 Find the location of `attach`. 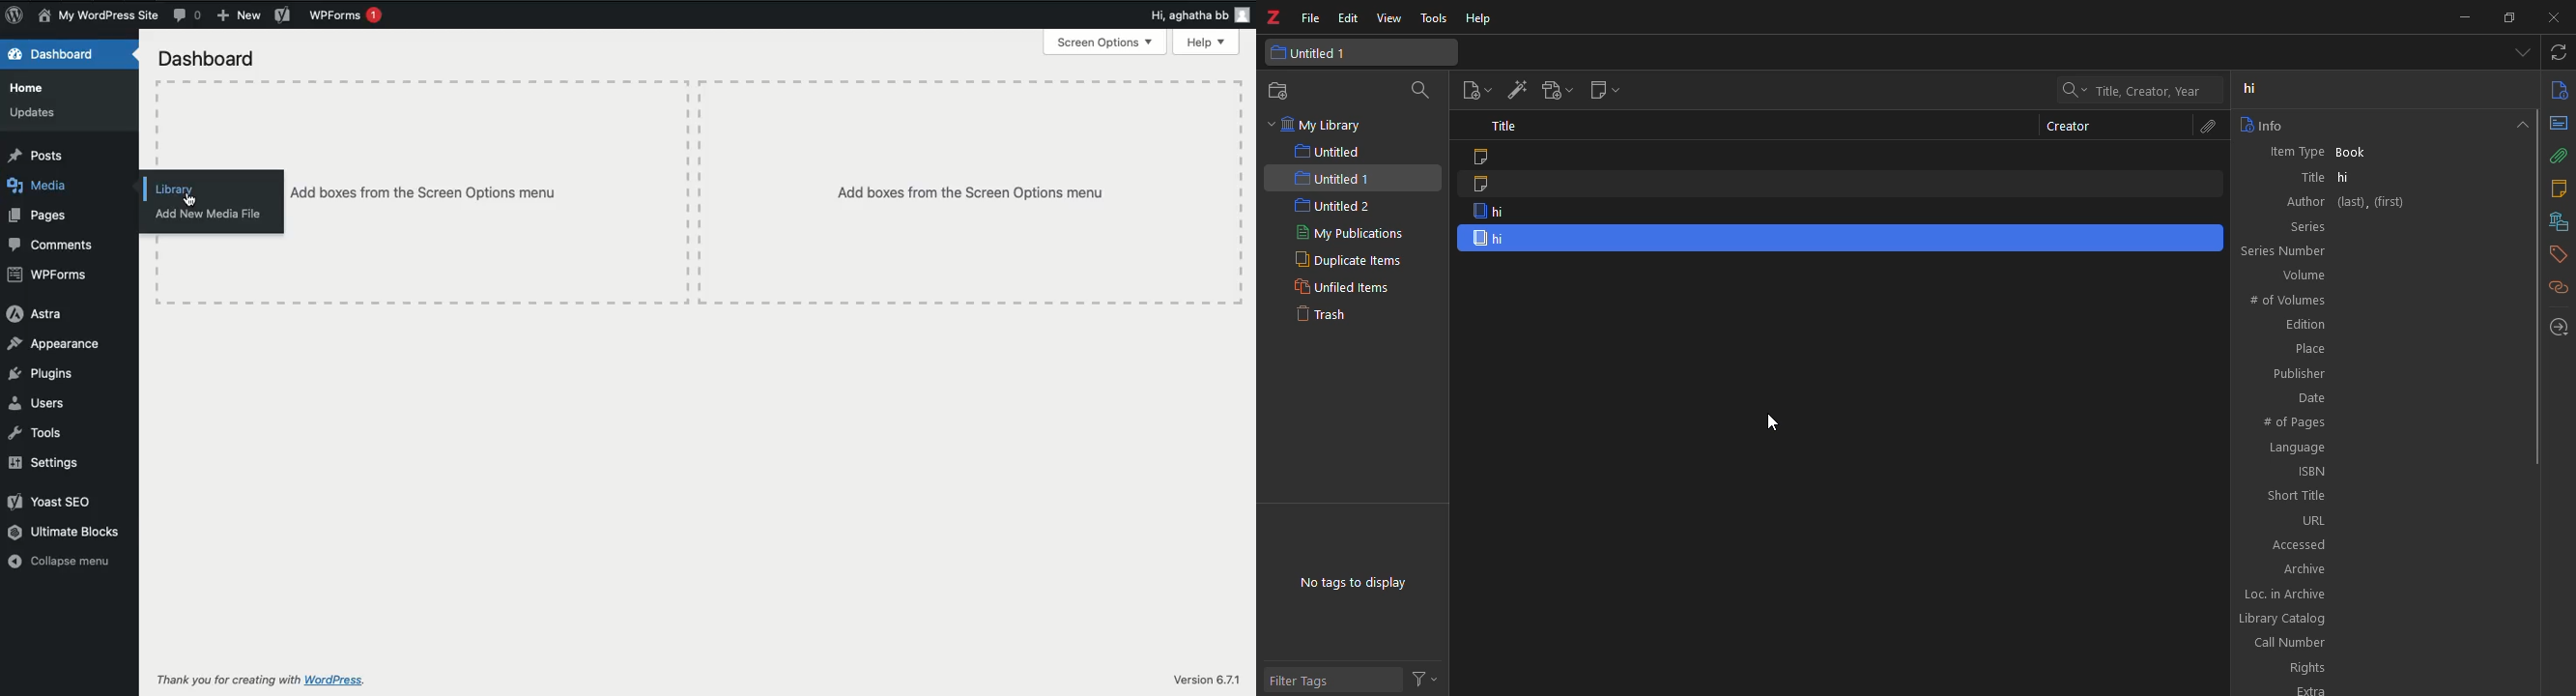

attach is located at coordinates (2562, 155).